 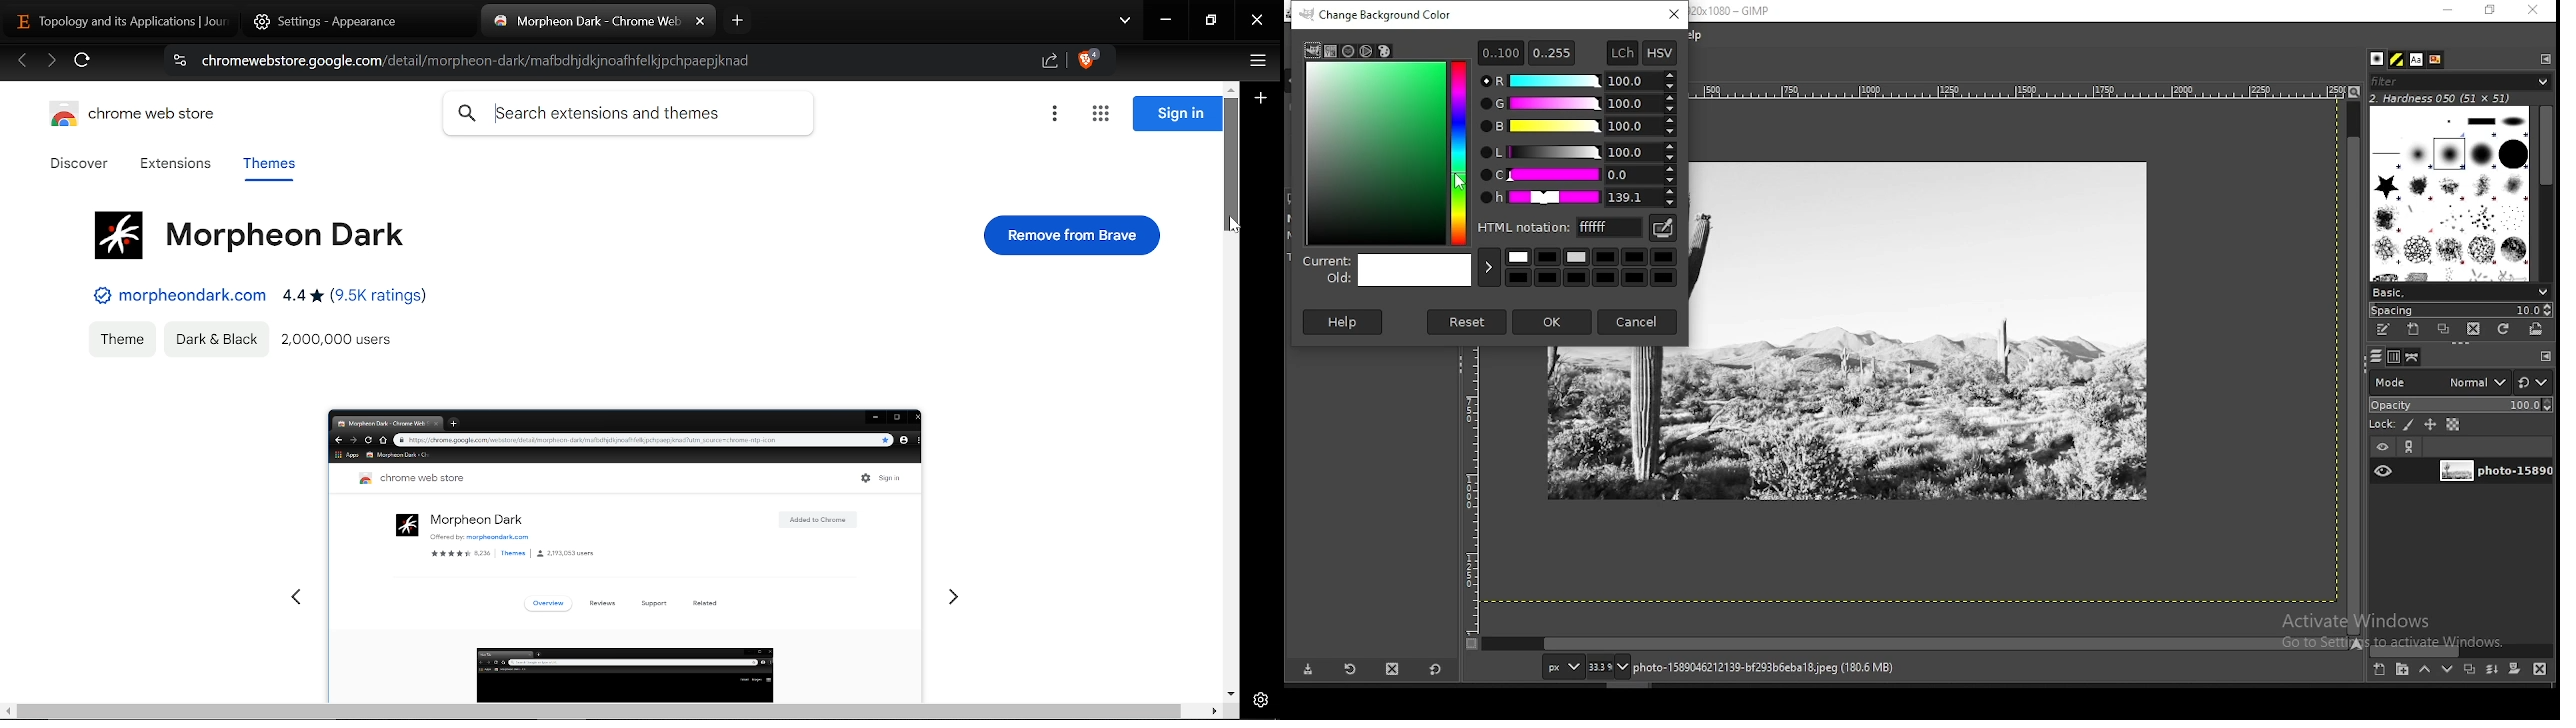 I want to click on color preview, so click(x=1388, y=272).